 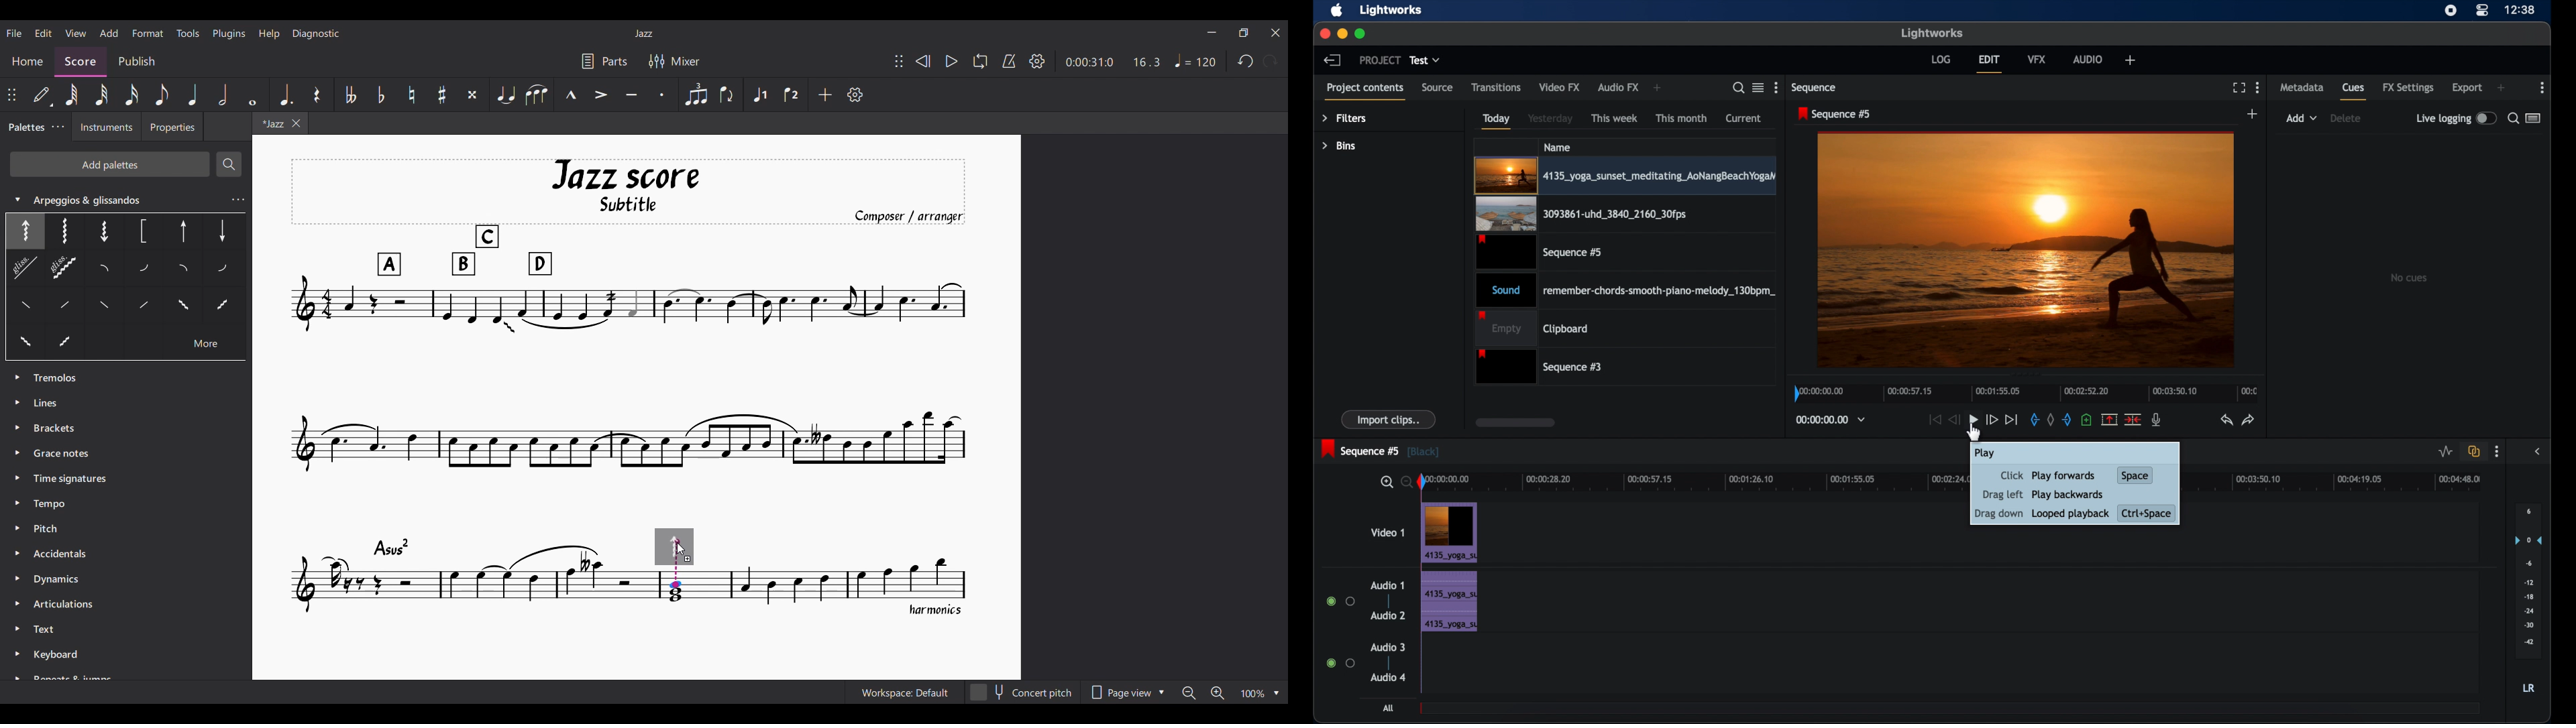 I want to click on Toggle double sharp, so click(x=472, y=95).